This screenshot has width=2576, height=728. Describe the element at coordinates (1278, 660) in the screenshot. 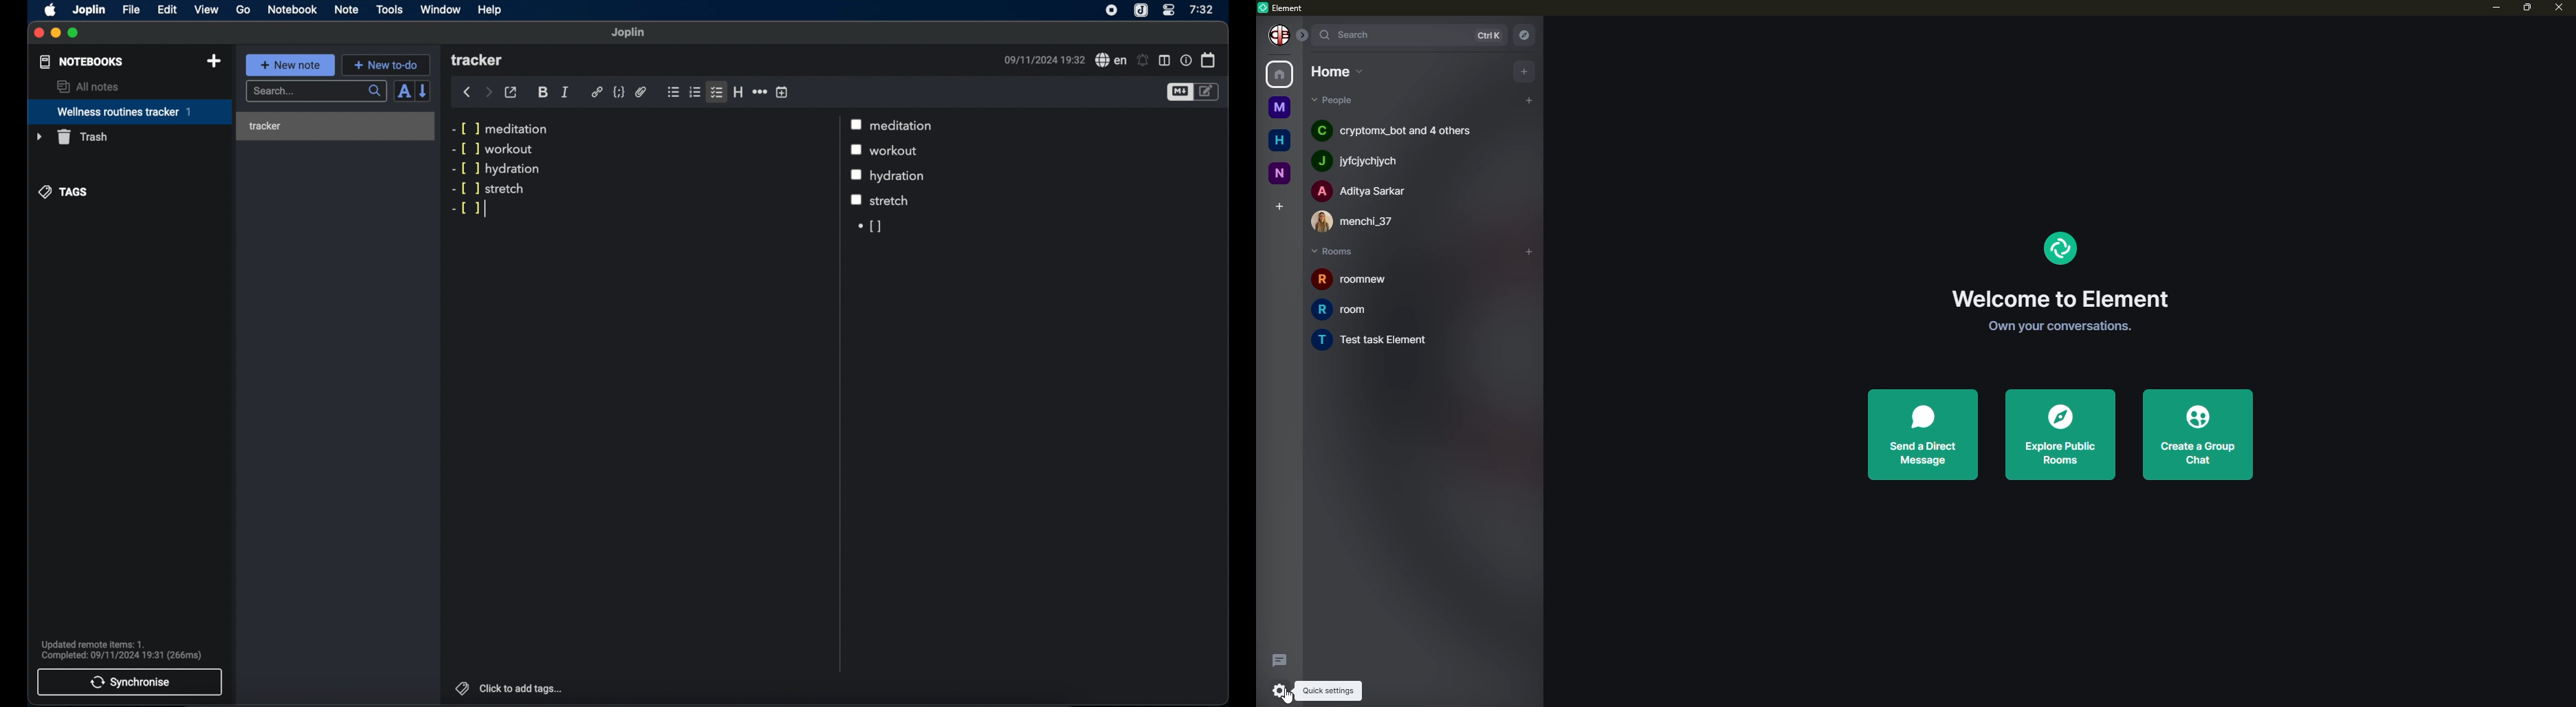

I see `threads` at that location.